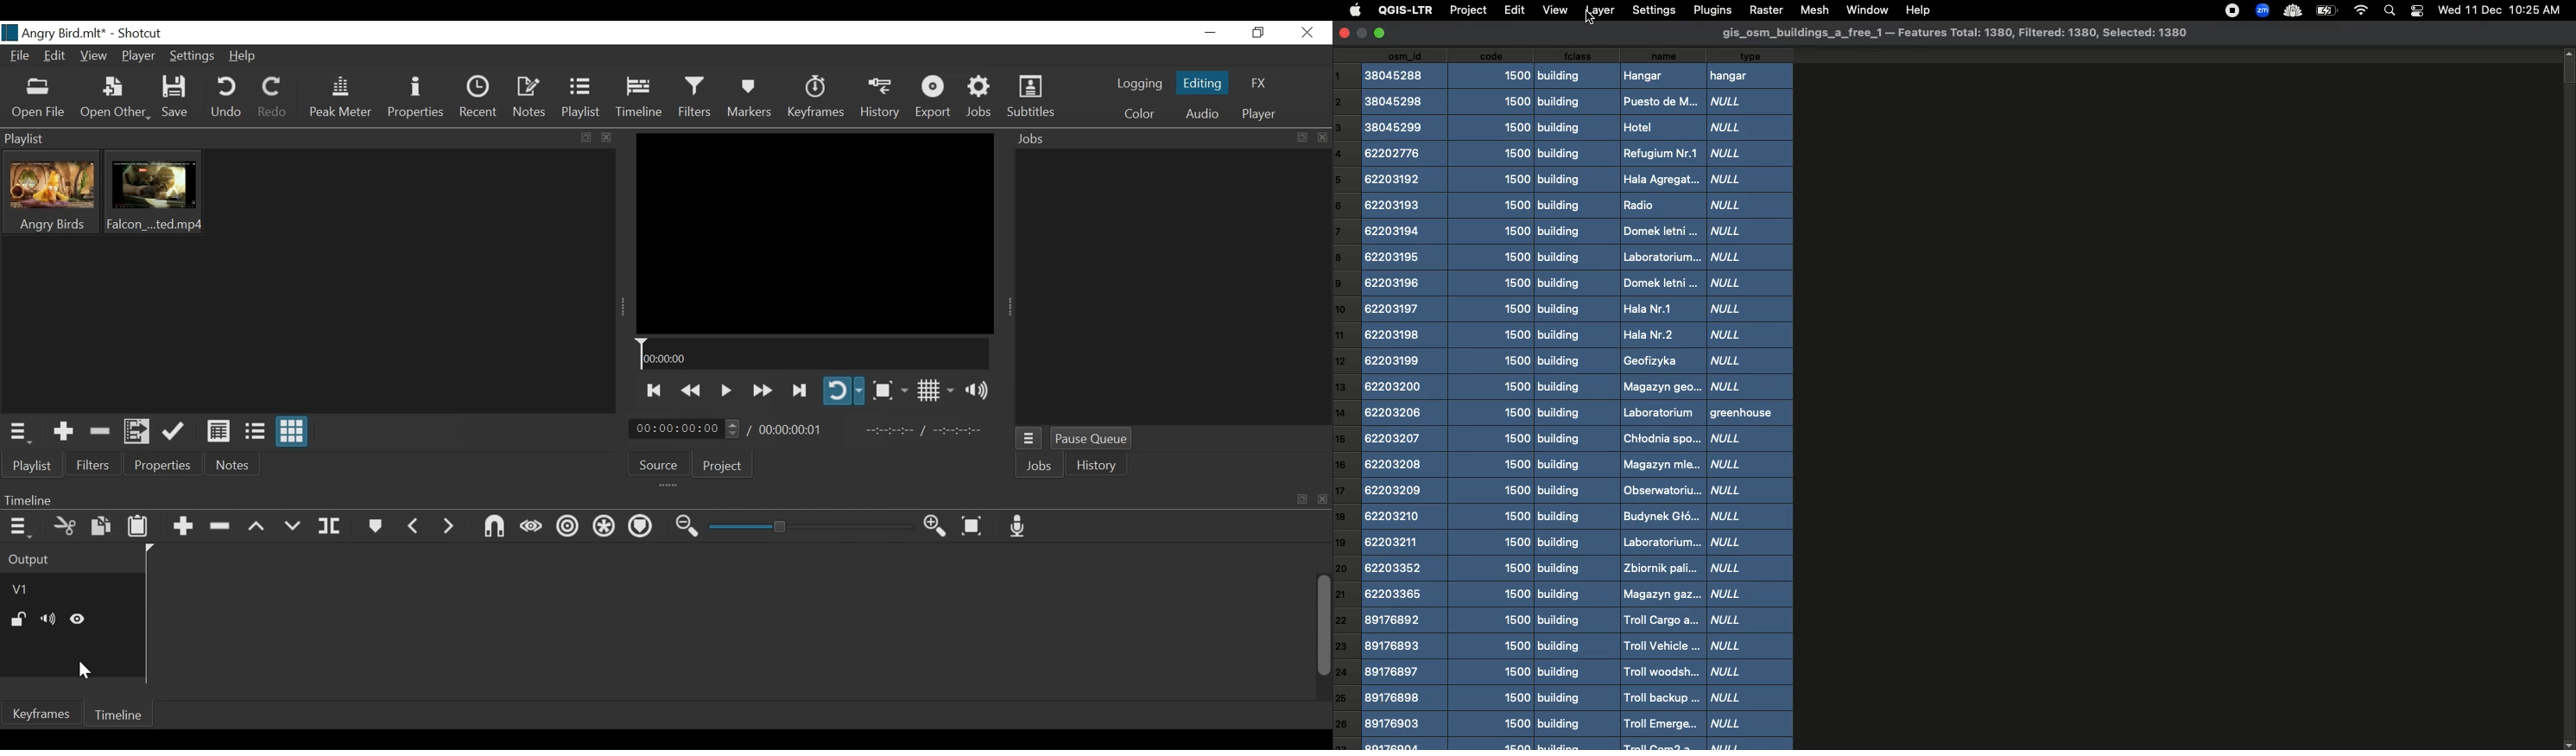 The height and width of the screenshot is (756, 2576). I want to click on Toggle player looping, so click(845, 391).